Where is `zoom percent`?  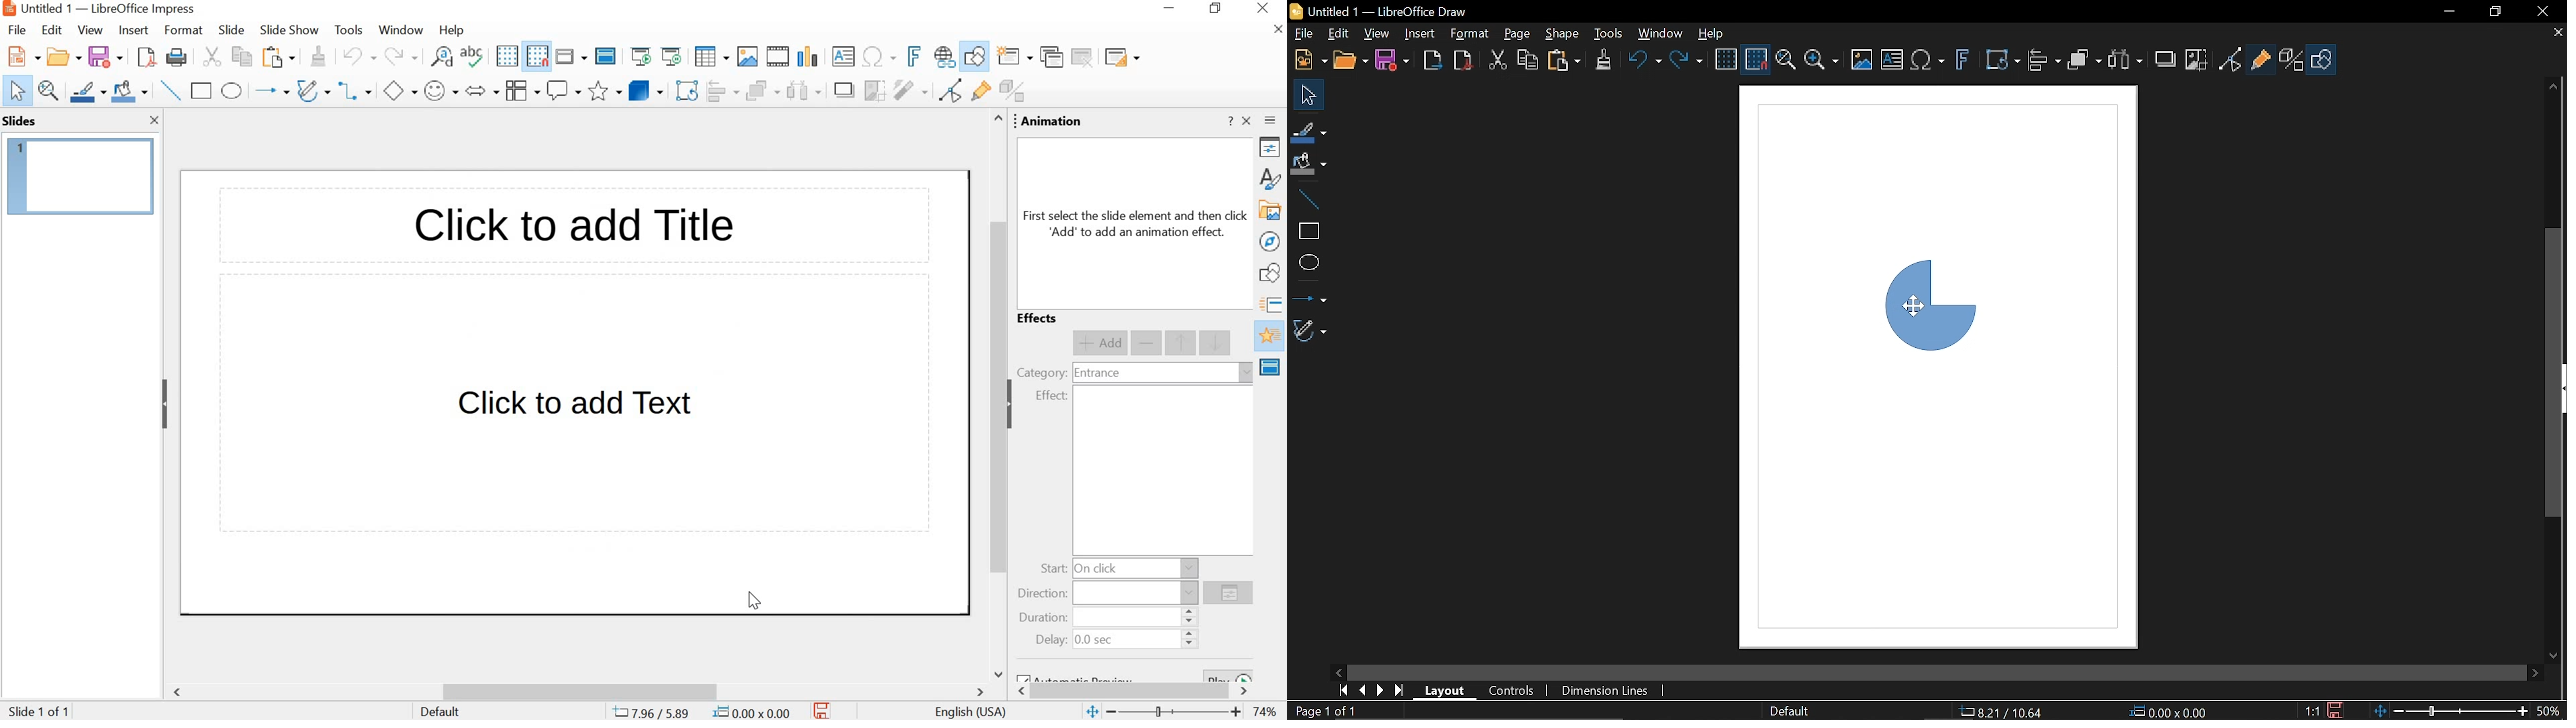
zoom percent is located at coordinates (1264, 712).